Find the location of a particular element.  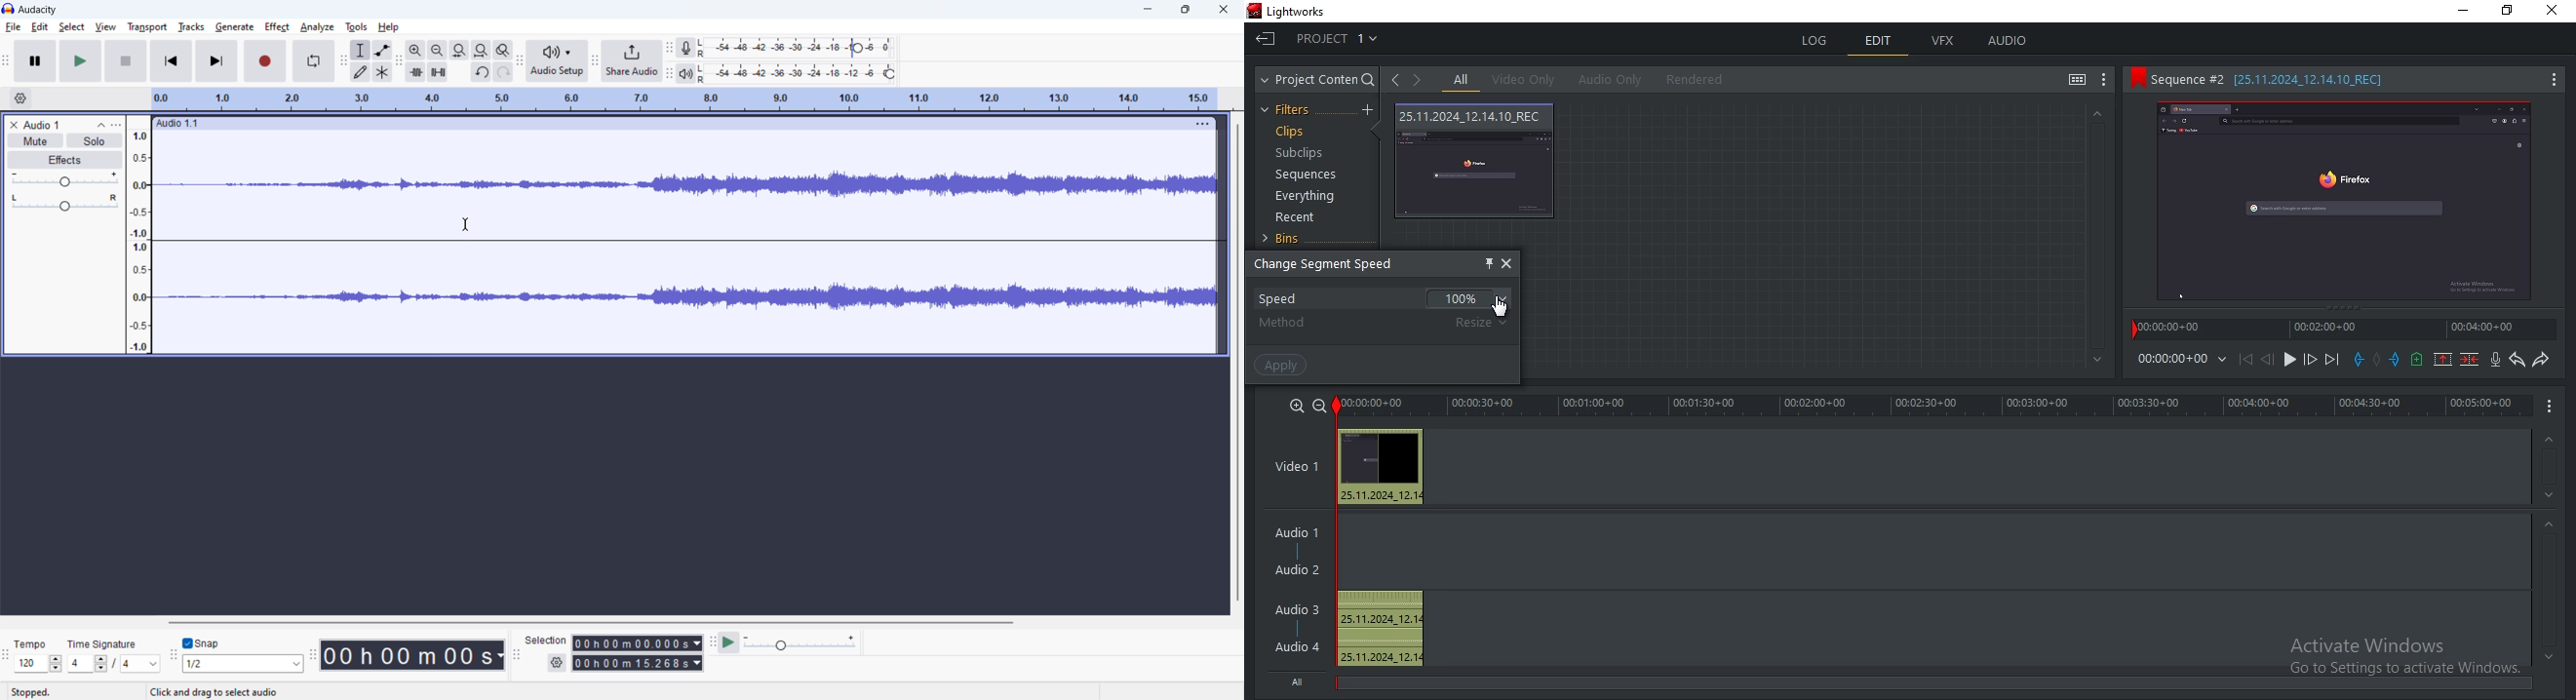

amplitude is located at coordinates (139, 235).